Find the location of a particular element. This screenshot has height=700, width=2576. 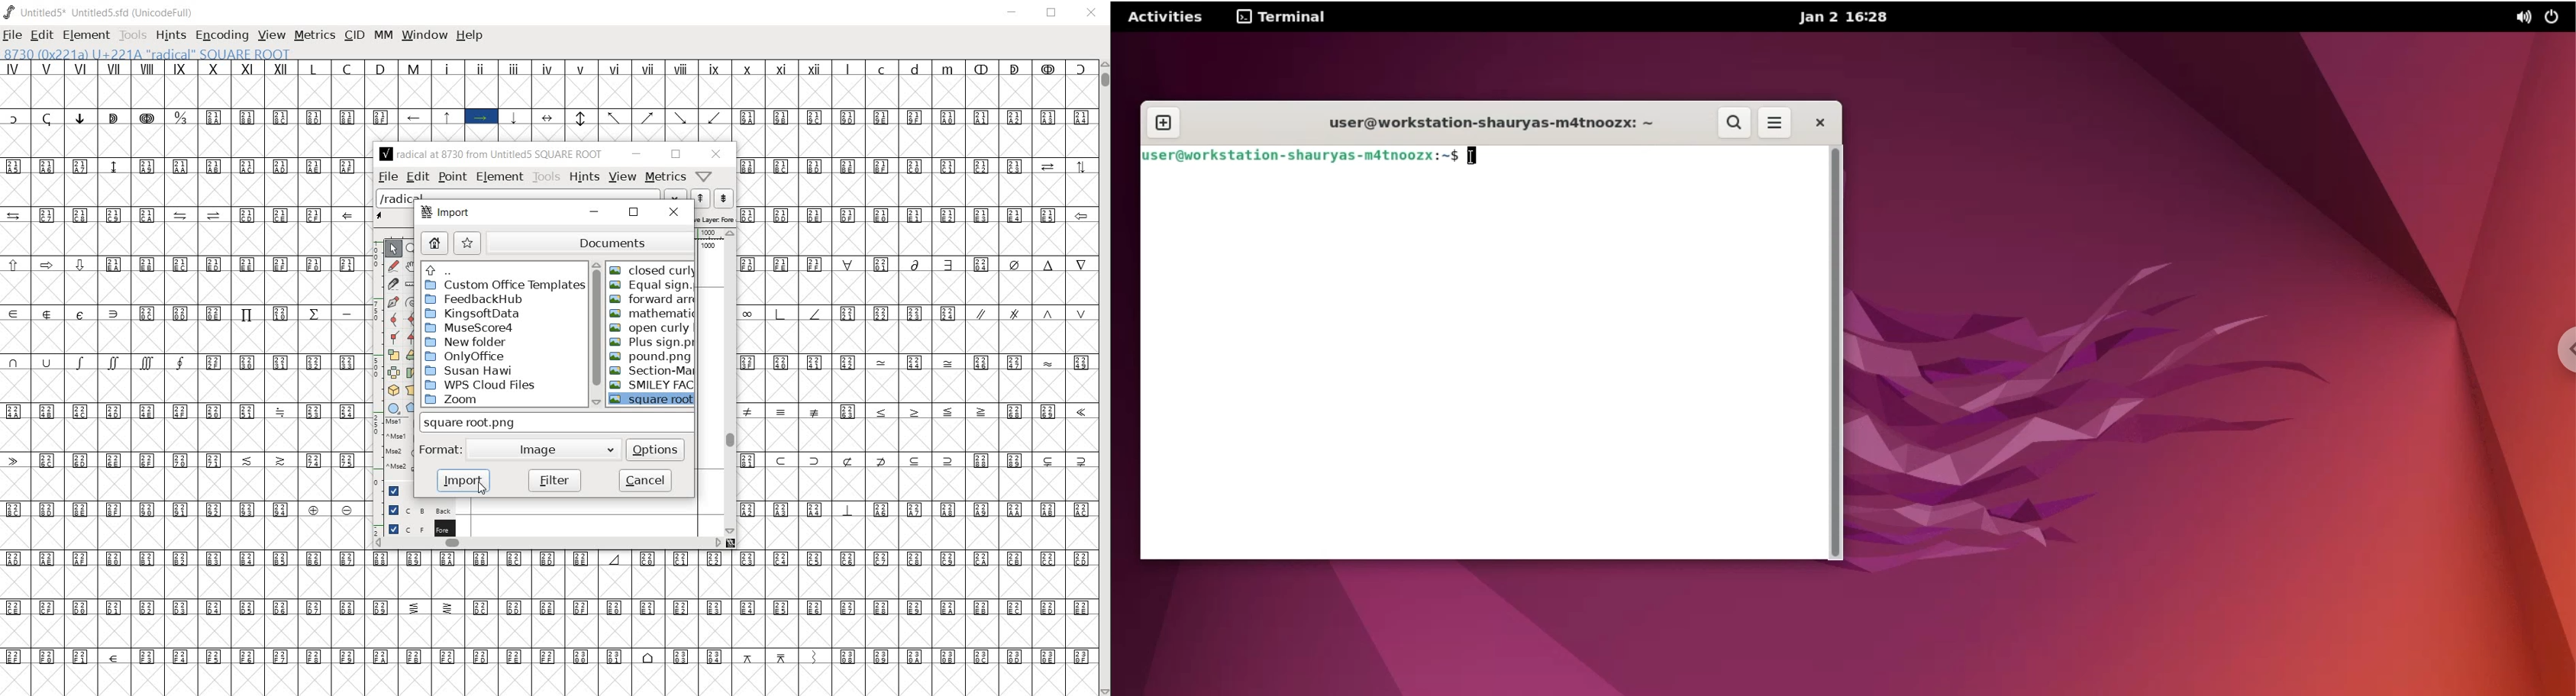

Glyph characters is located at coordinates (183, 379).